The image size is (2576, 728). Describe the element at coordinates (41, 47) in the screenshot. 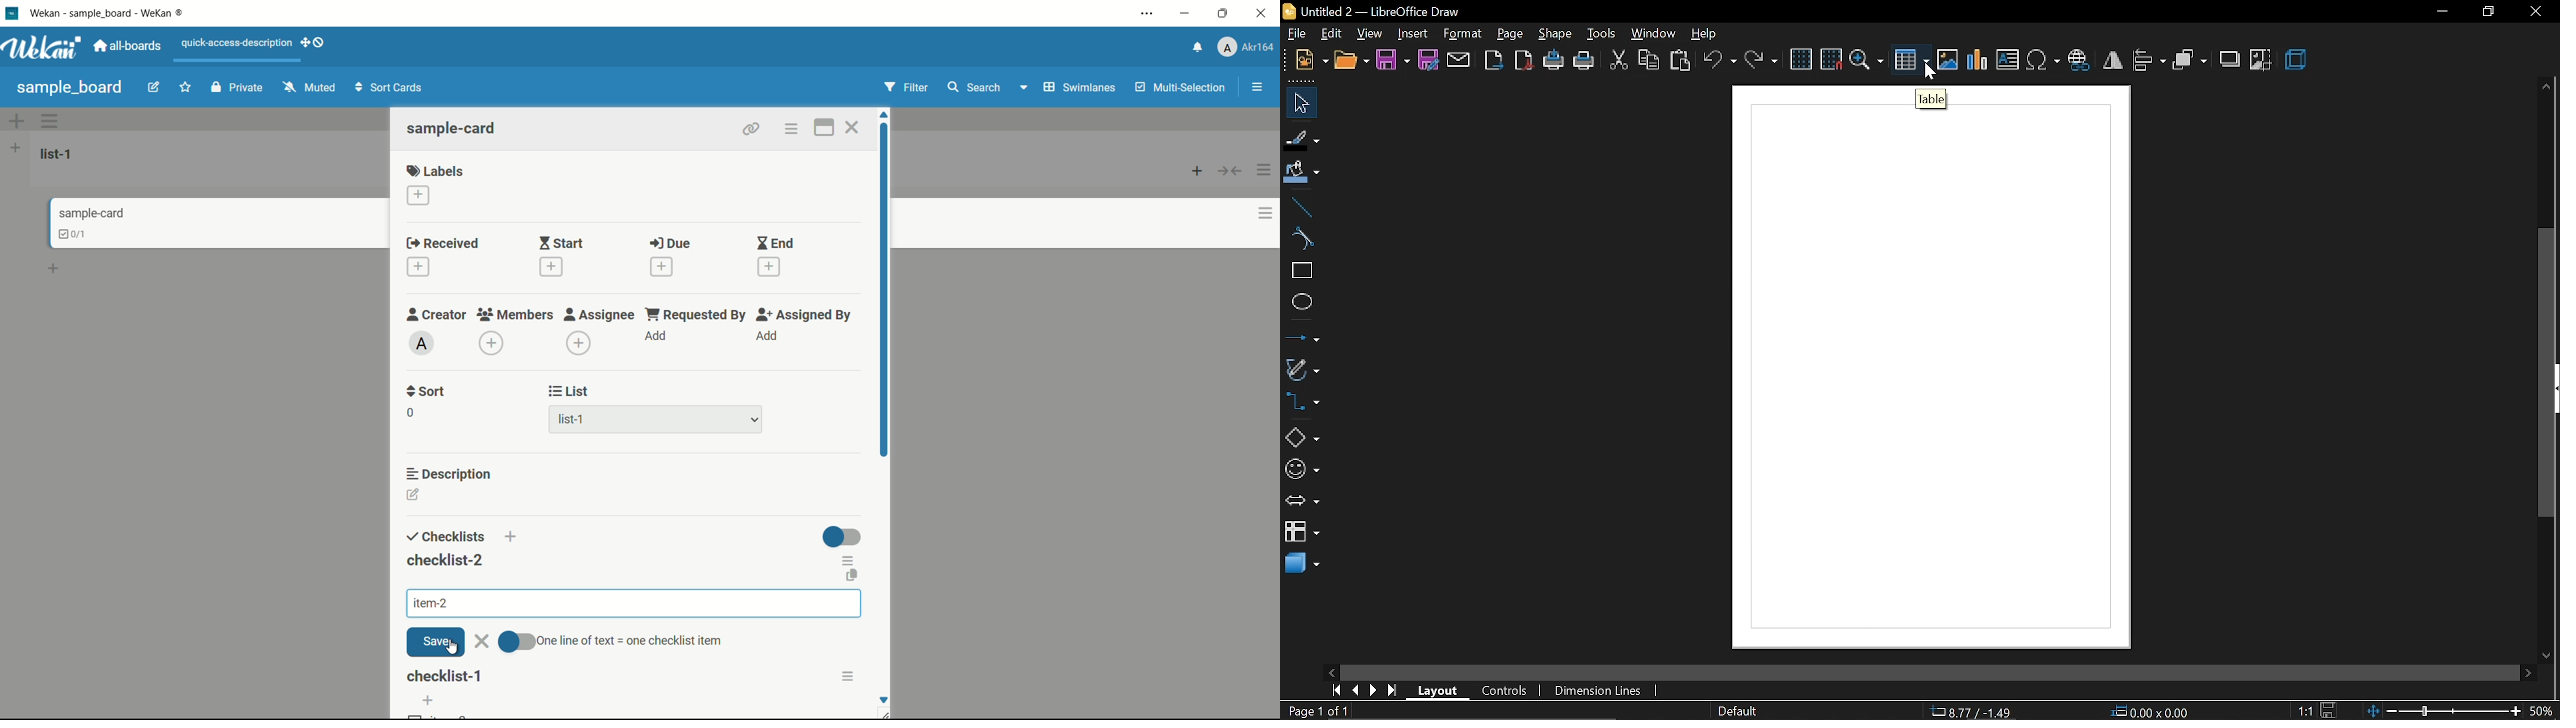

I see `app logo` at that location.